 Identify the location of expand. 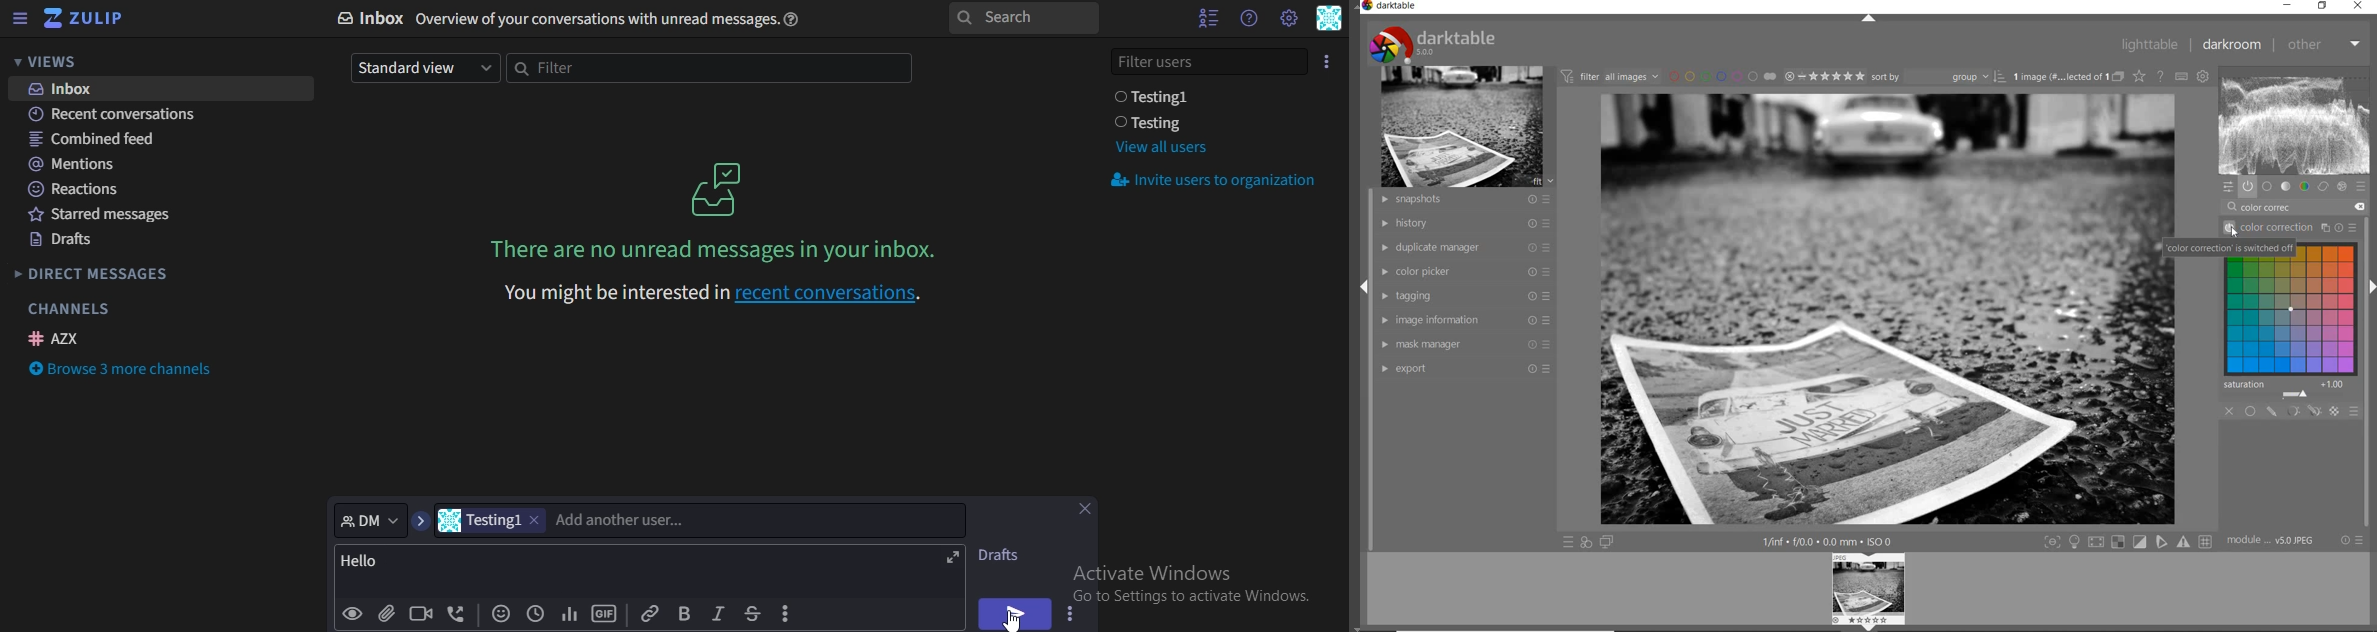
(953, 558).